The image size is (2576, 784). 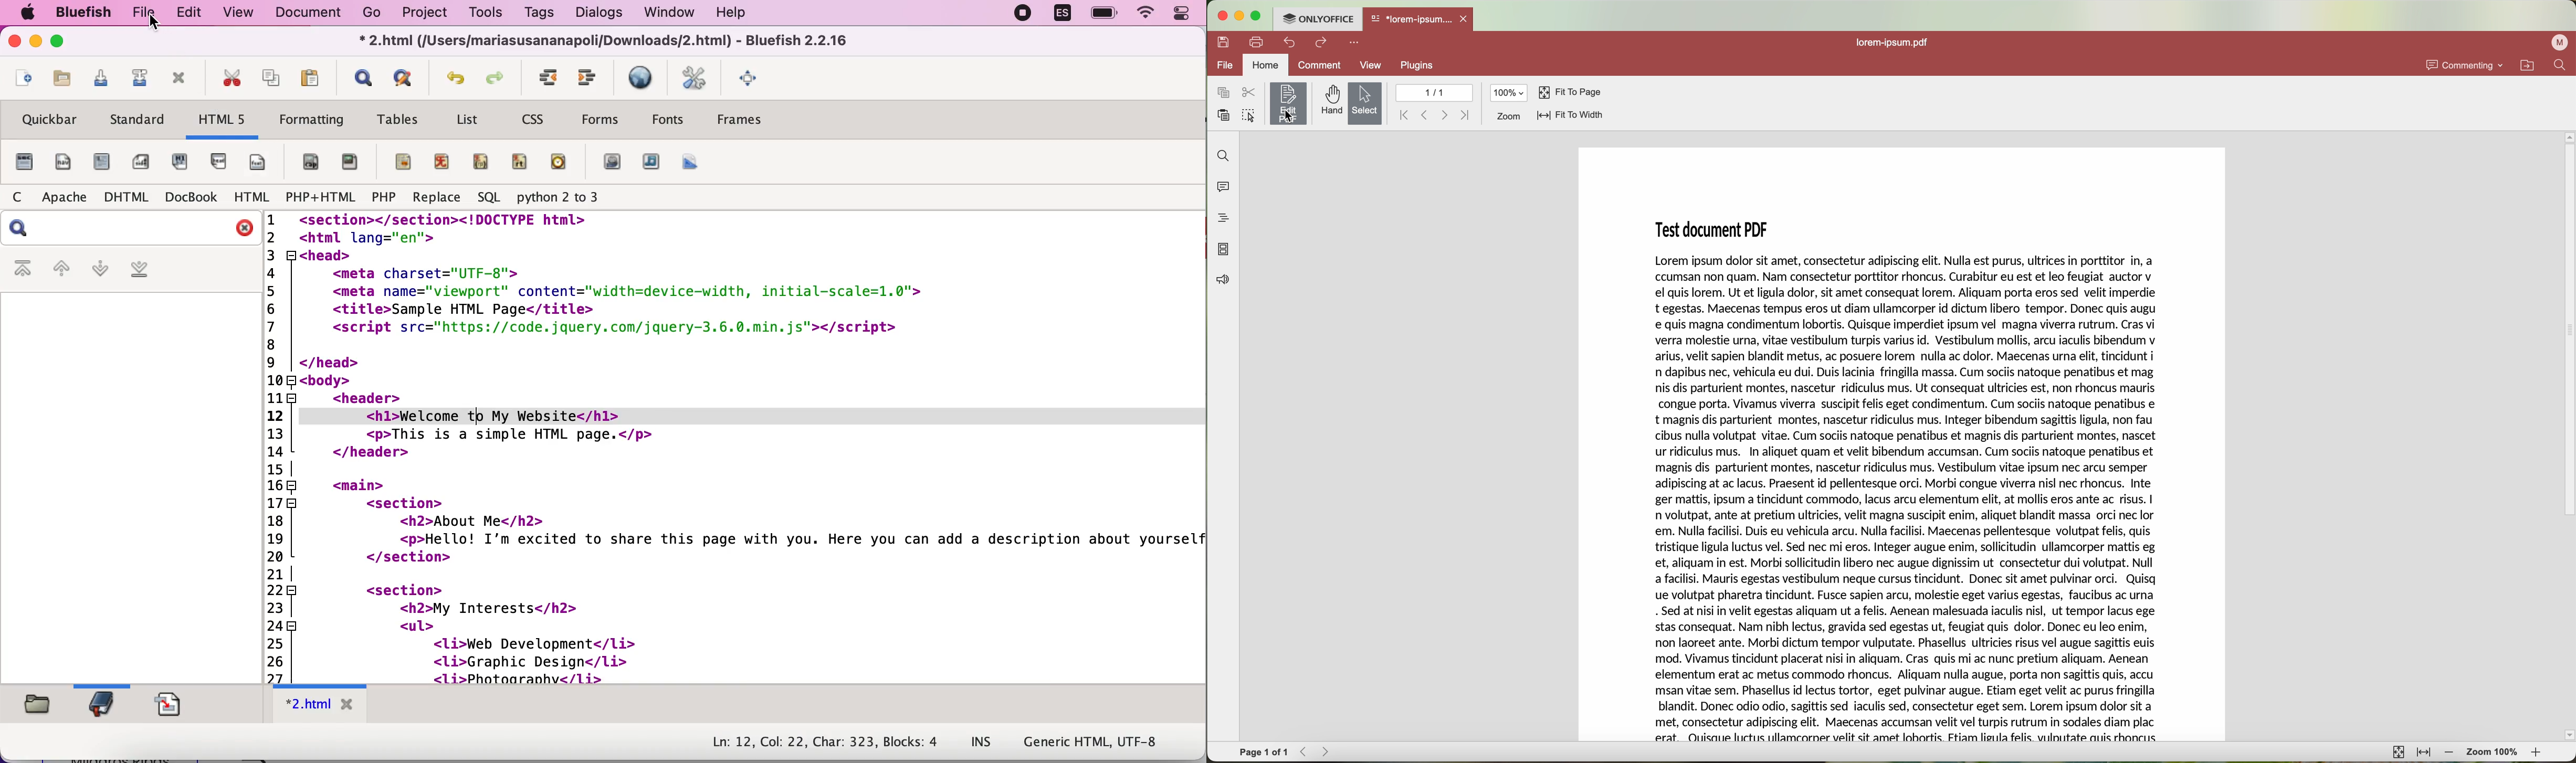 What do you see at coordinates (1265, 64) in the screenshot?
I see `home` at bounding box center [1265, 64].